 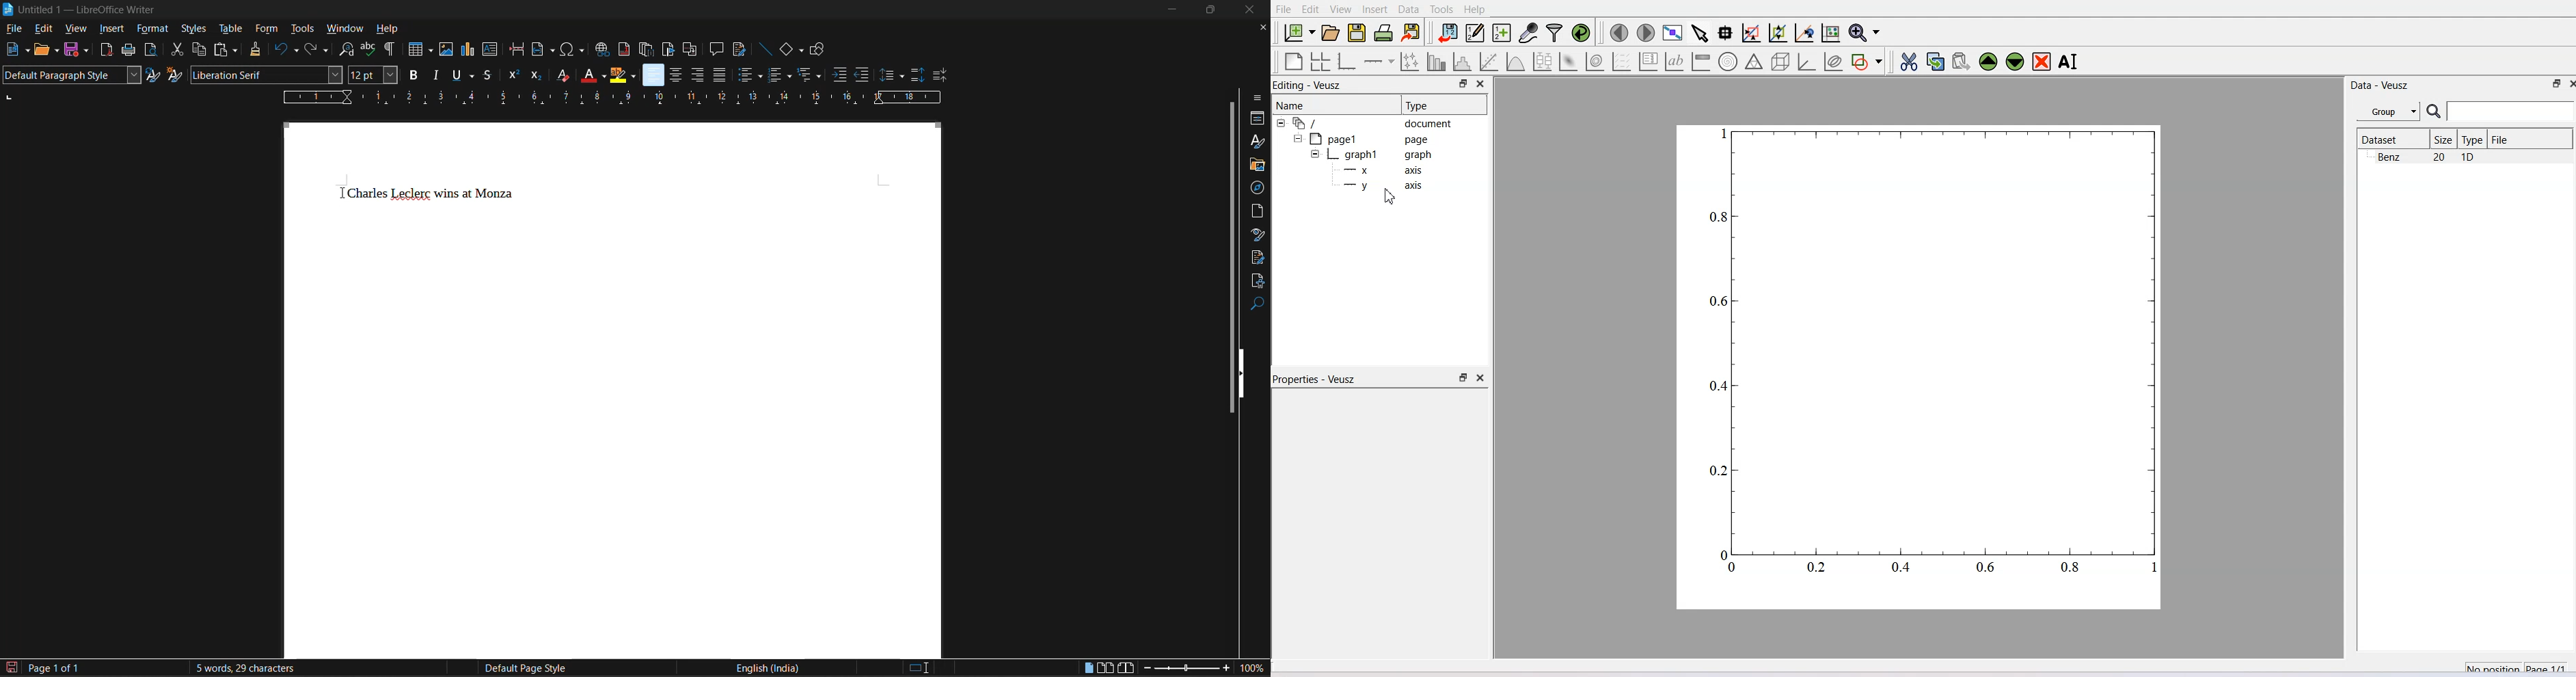 What do you see at coordinates (812, 74) in the screenshot?
I see `select outline format` at bounding box center [812, 74].